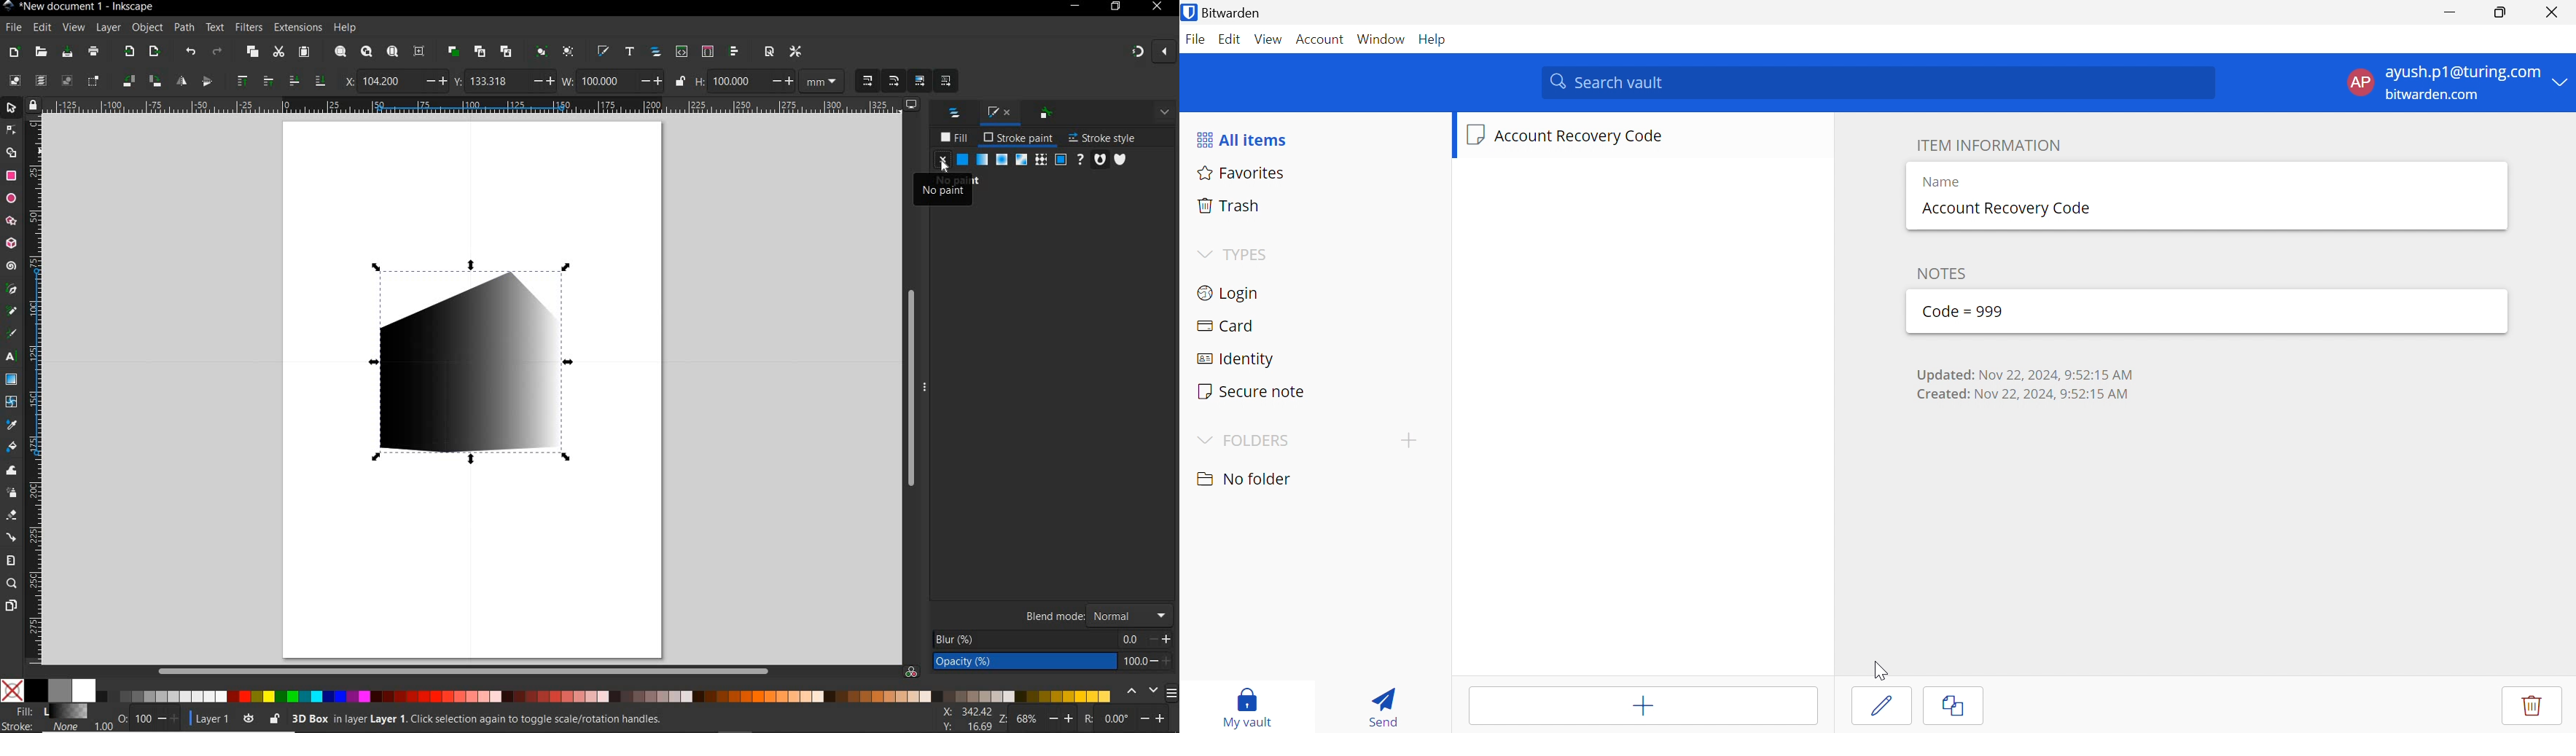 The height and width of the screenshot is (756, 2576). Describe the element at coordinates (1227, 295) in the screenshot. I see `Login` at that location.